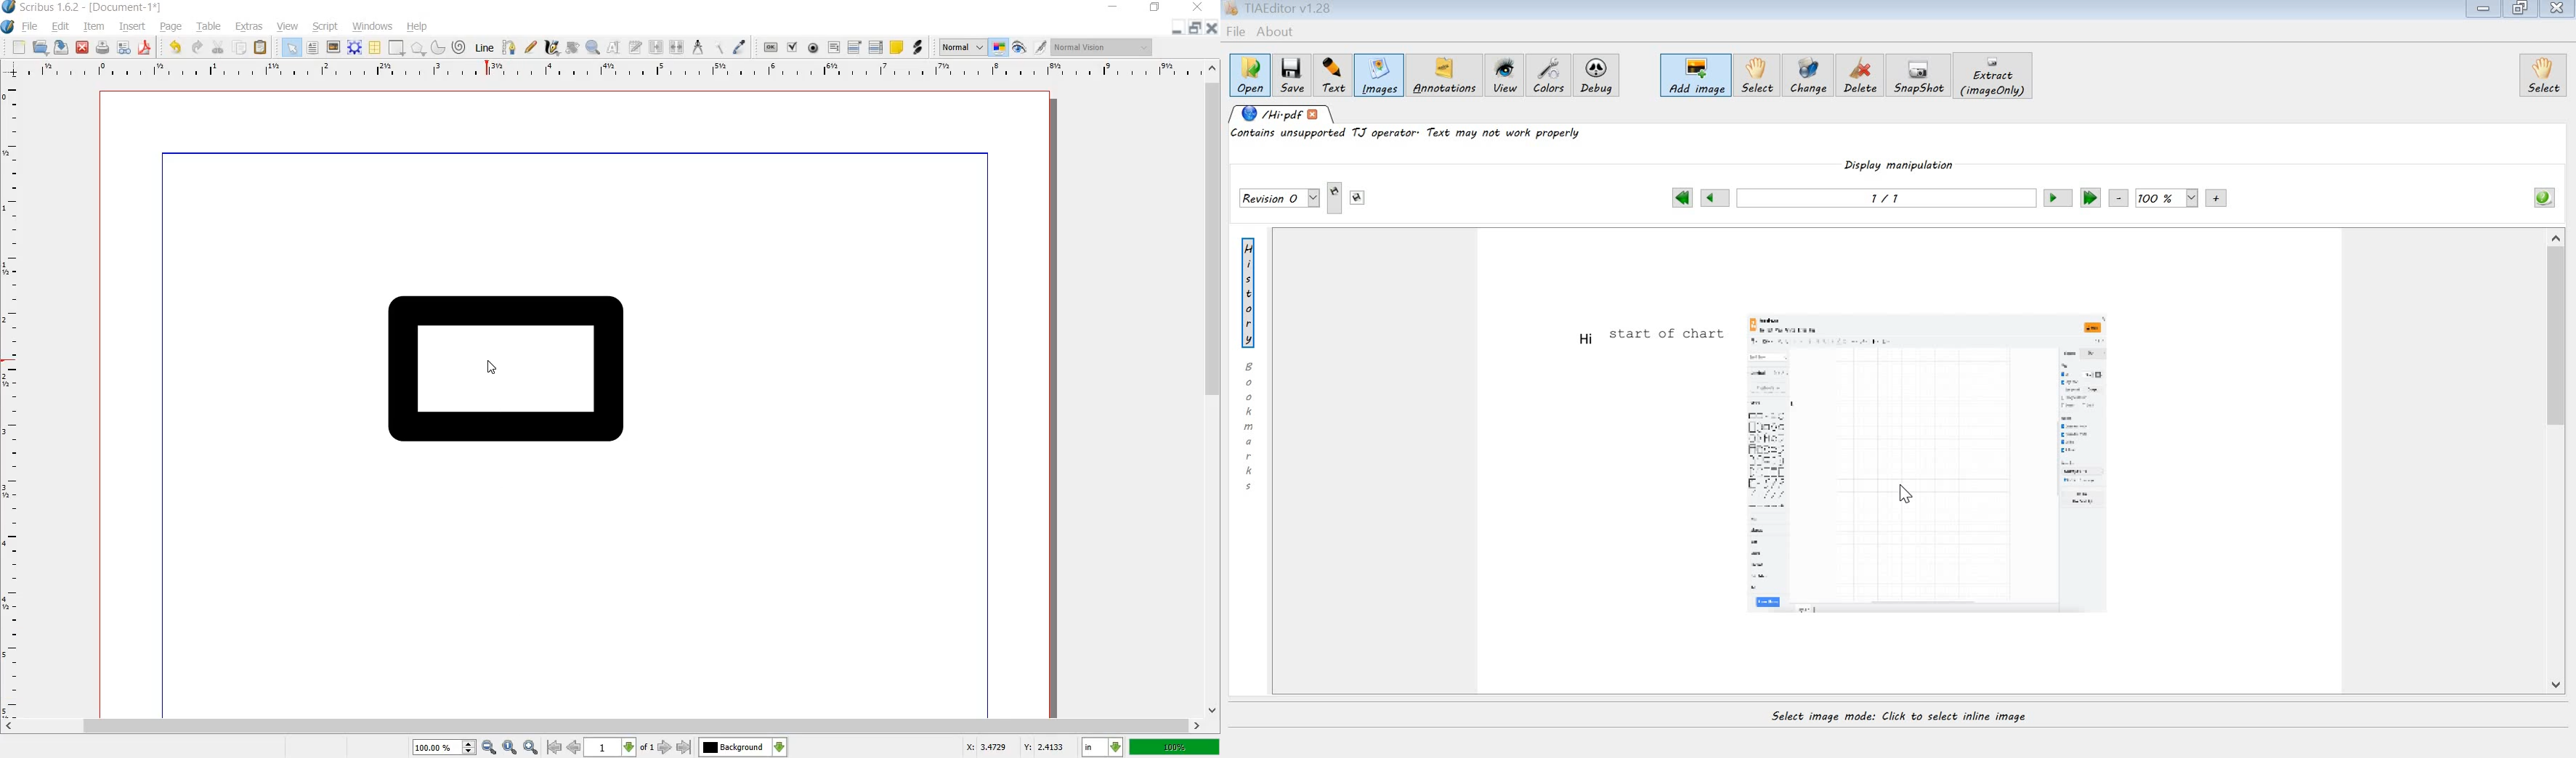  Describe the element at coordinates (1213, 26) in the screenshot. I see `close document` at that location.